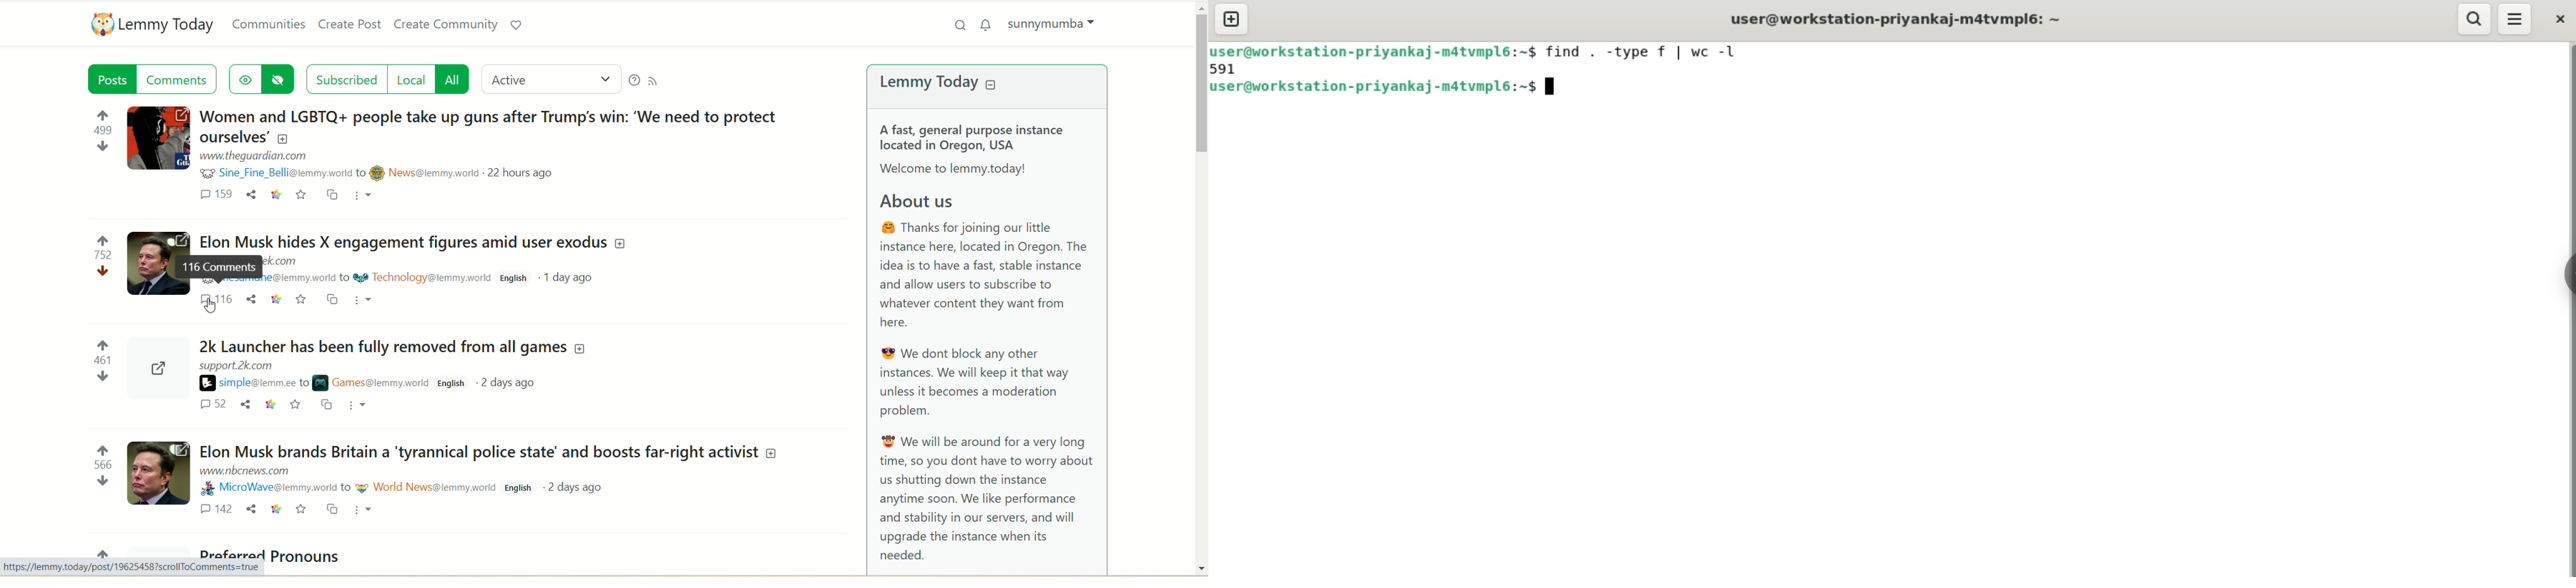 The height and width of the screenshot is (588, 2576). What do you see at coordinates (271, 404) in the screenshot?
I see `link` at bounding box center [271, 404].